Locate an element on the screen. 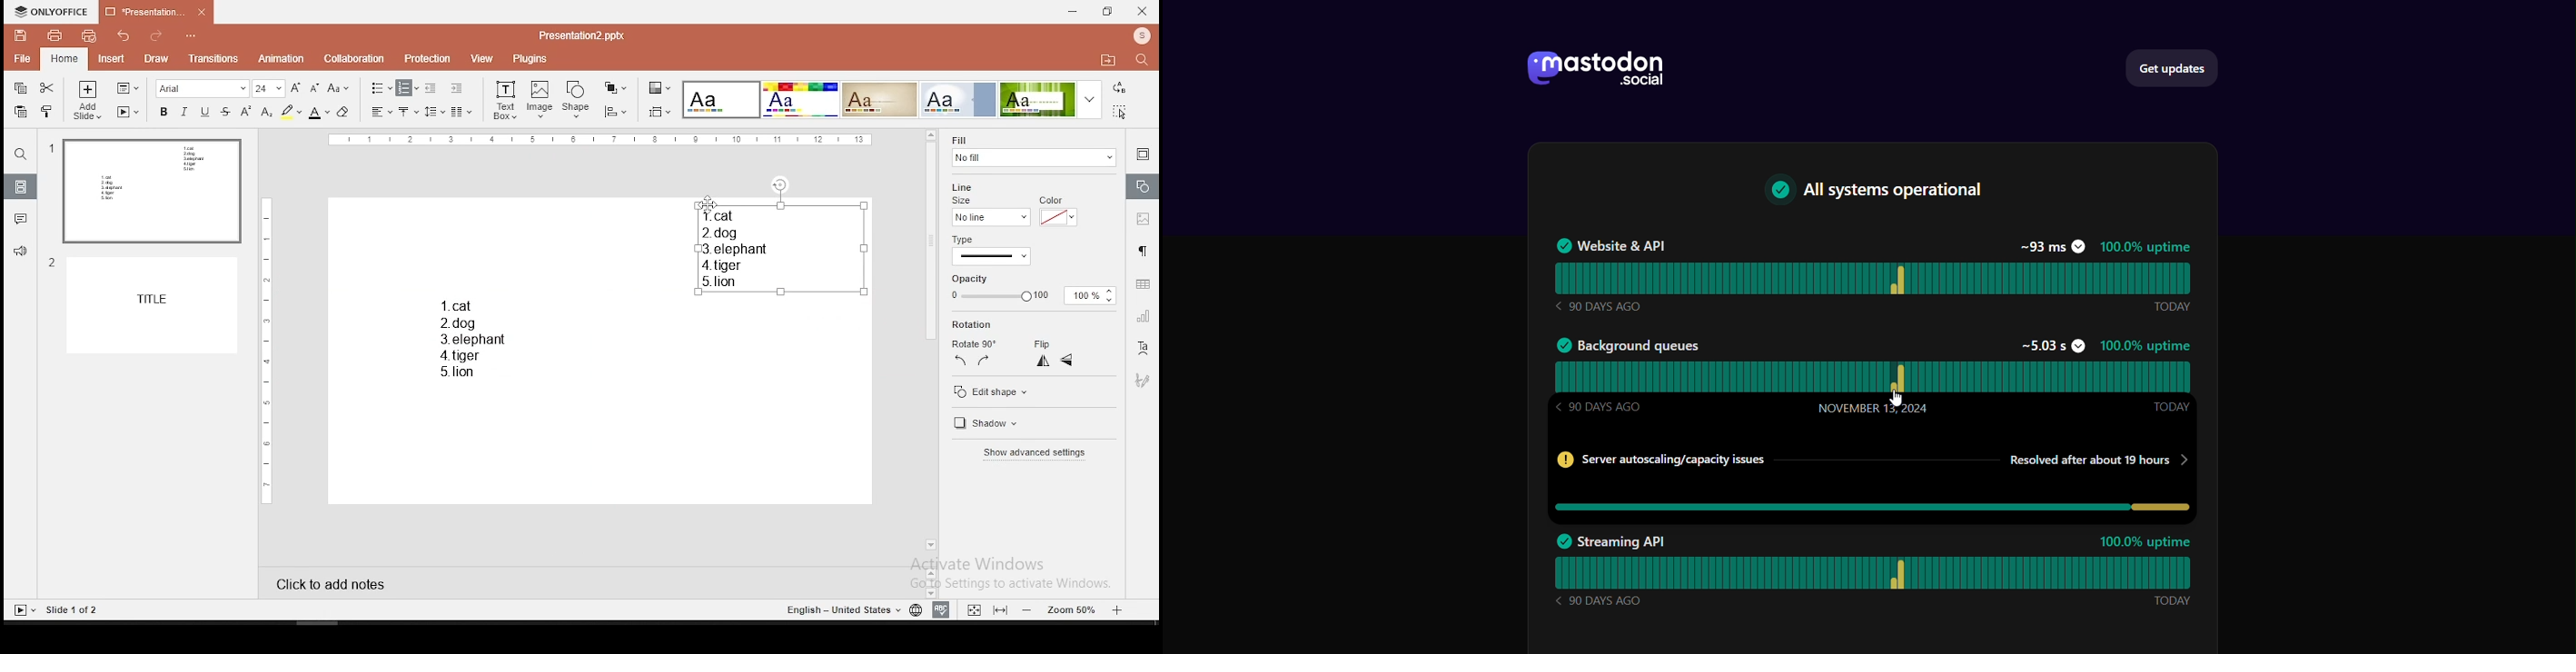  theme is located at coordinates (722, 100).